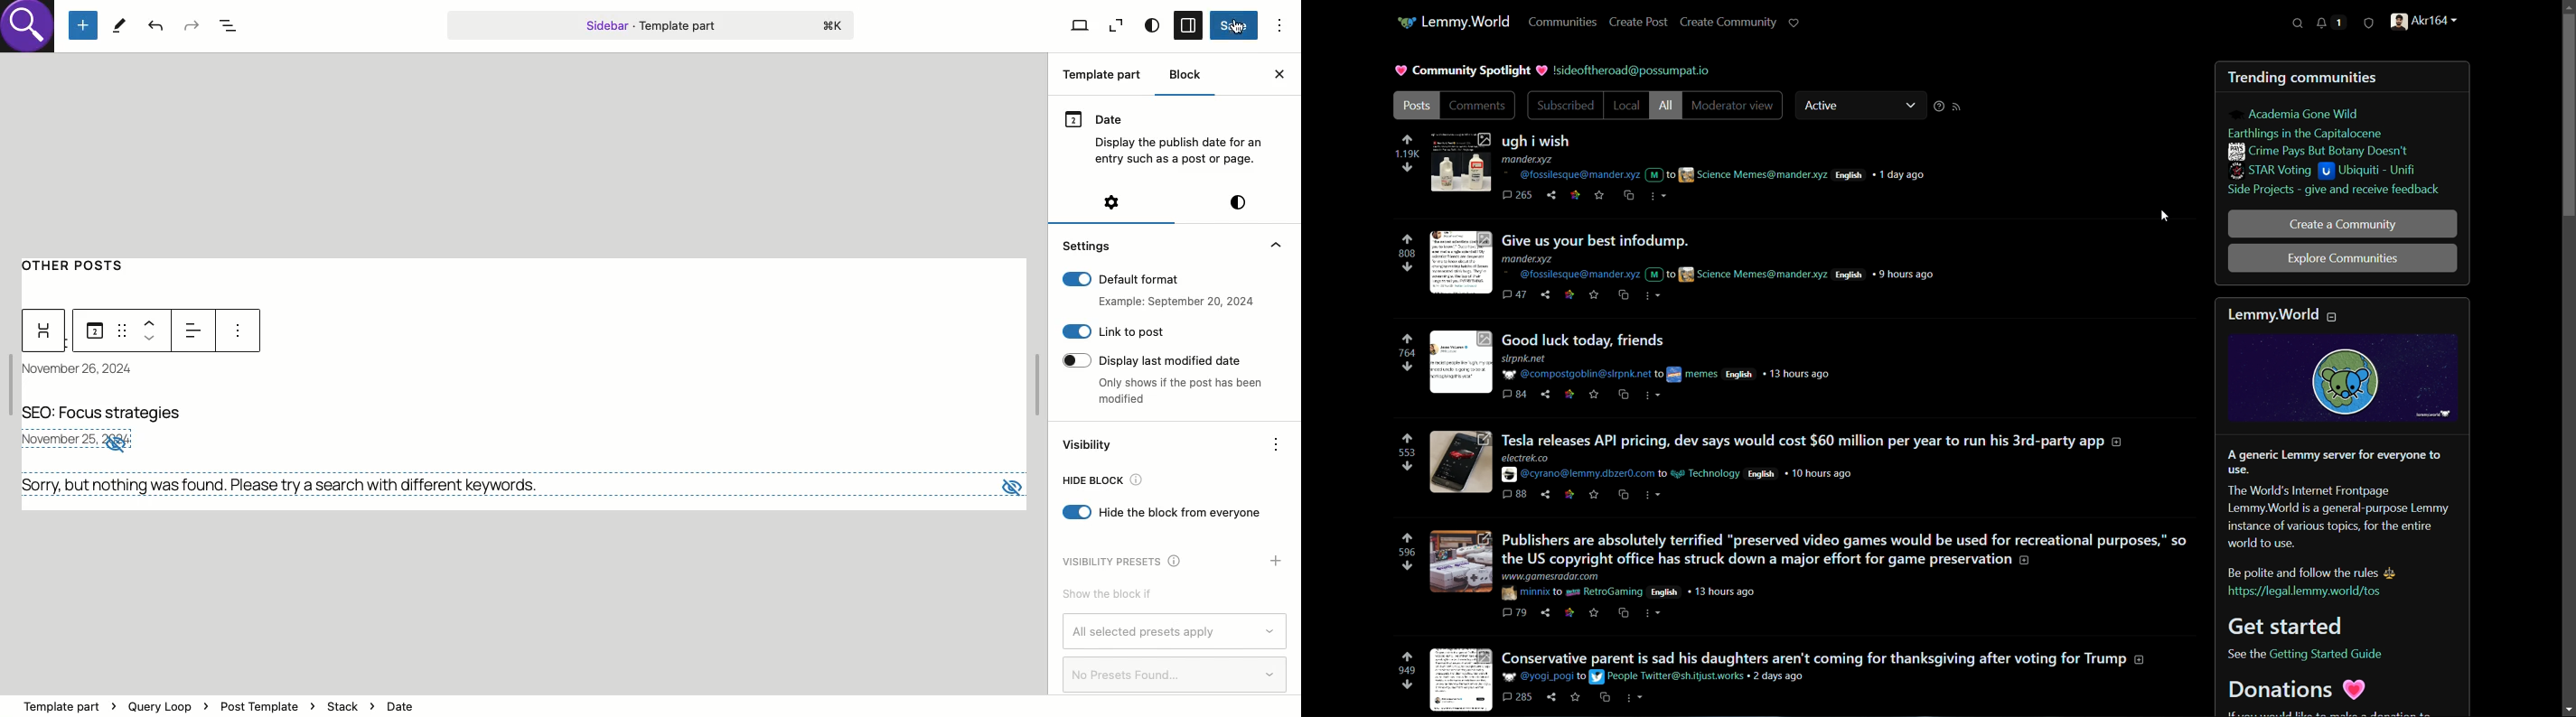  What do you see at coordinates (1419, 107) in the screenshot?
I see `posts` at bounding box center [1419, 107].